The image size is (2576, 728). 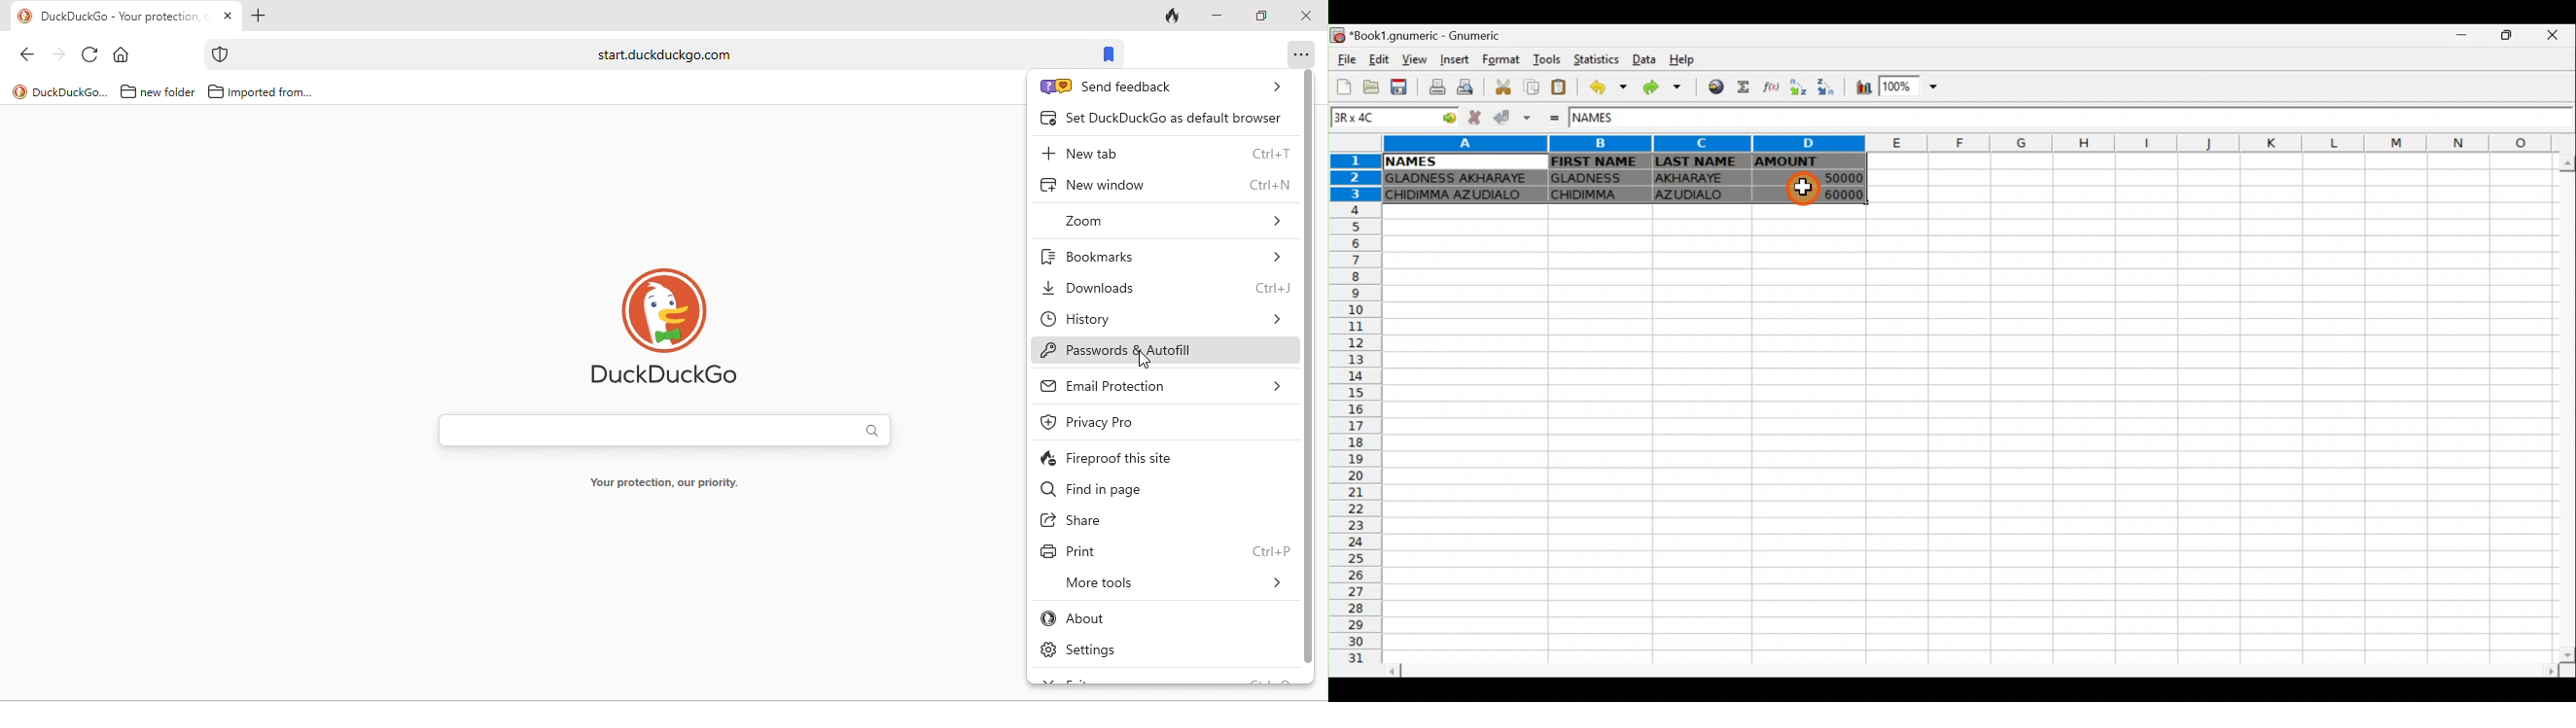 What do you see at coordinates (1606, 121) in the screenshot?
I see `NAMES` at bounding box center [1606, 121].